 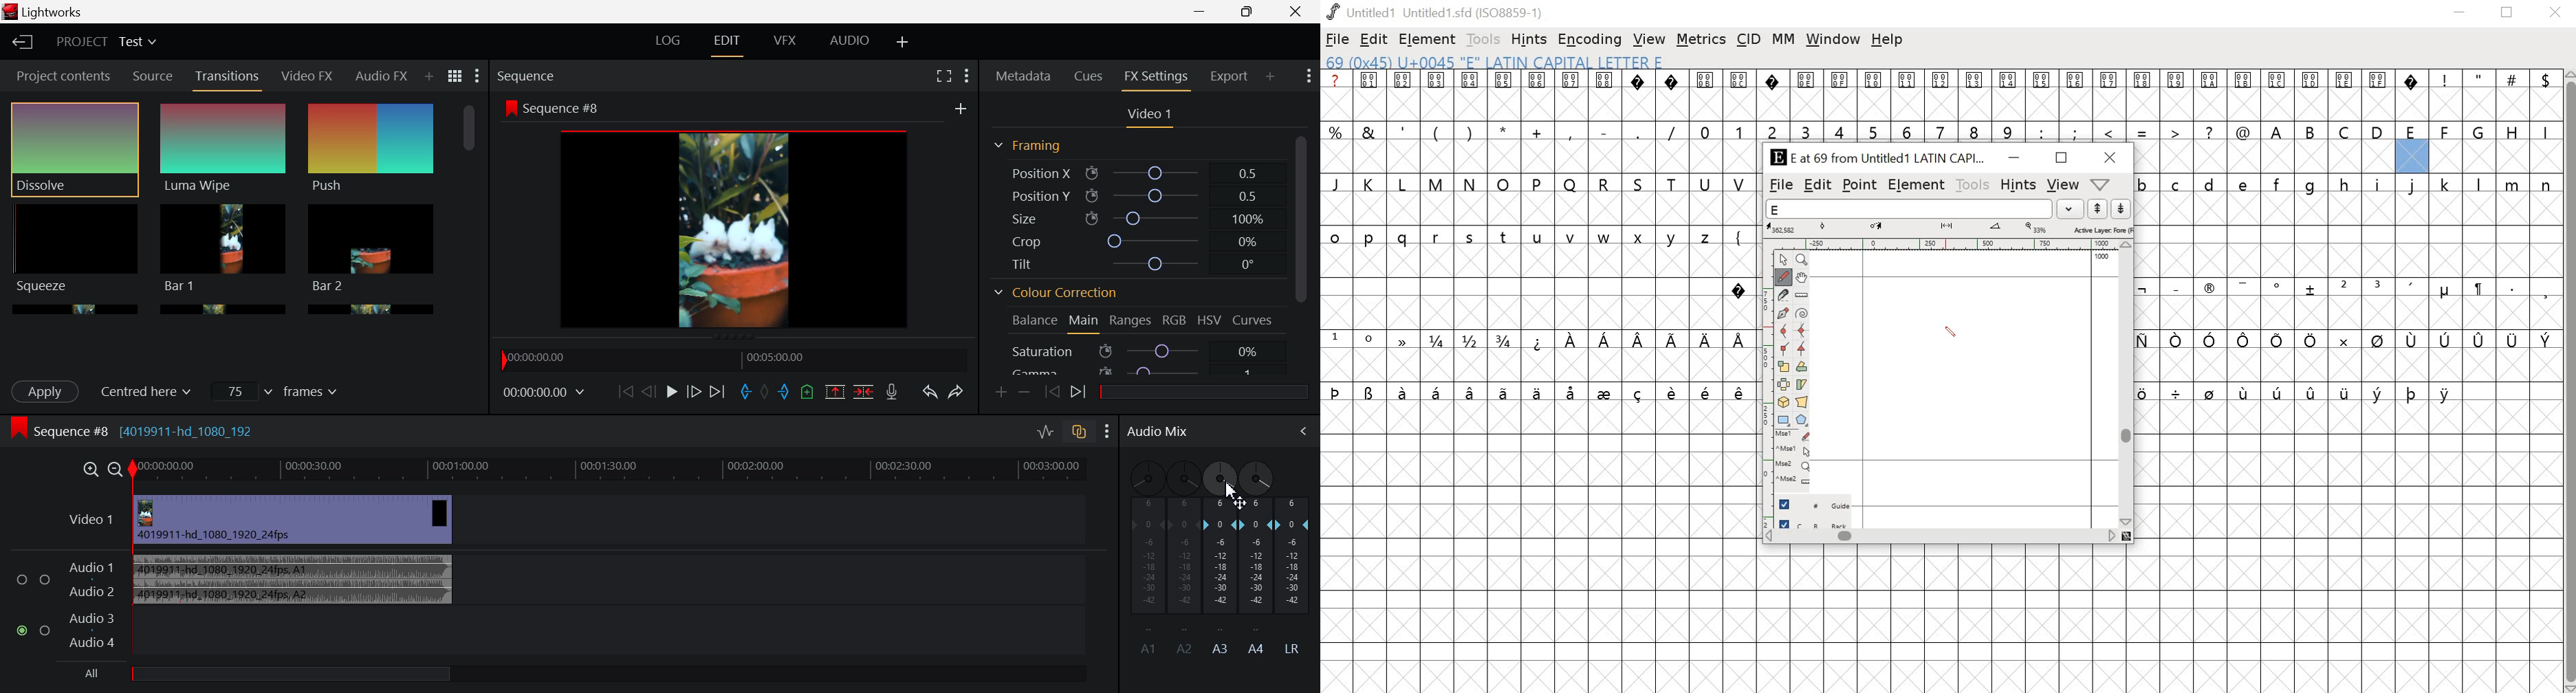 What do you see at coordinates (2120, 209) in the screenshot?
I see `down` at bounding box center [2120, 209].